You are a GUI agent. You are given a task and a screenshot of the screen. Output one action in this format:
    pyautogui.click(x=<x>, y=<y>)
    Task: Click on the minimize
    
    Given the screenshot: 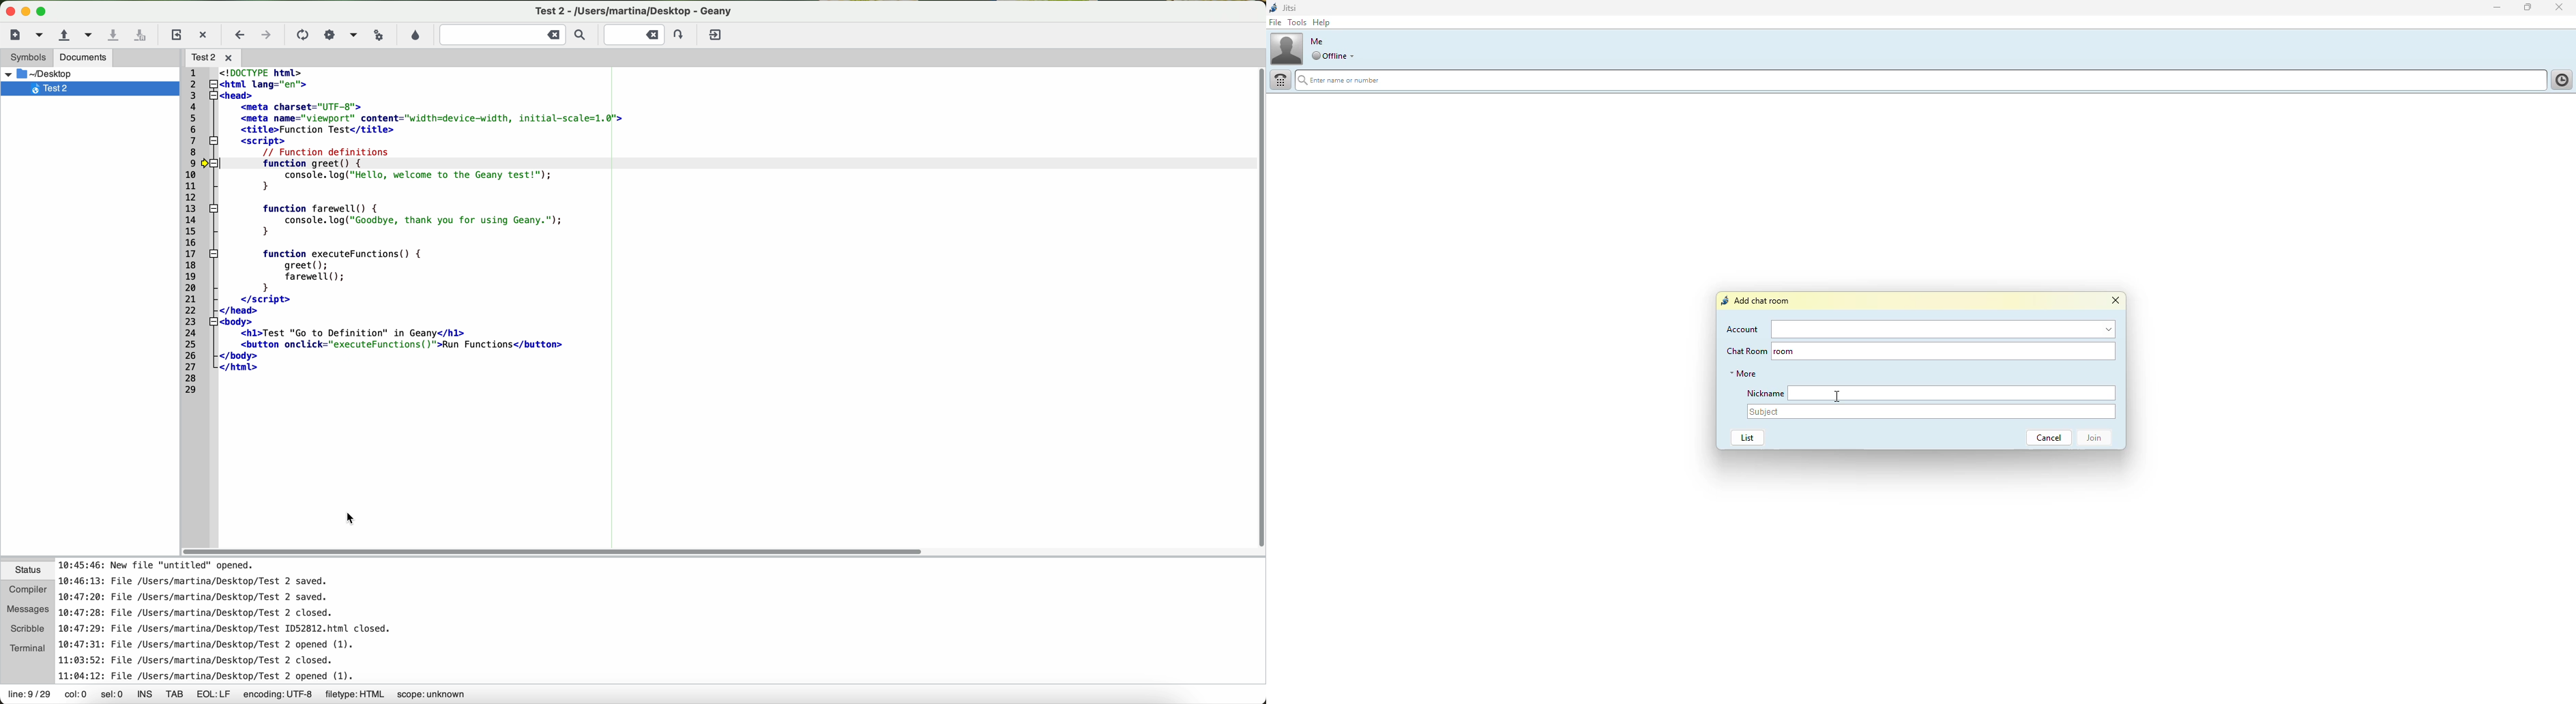 What is the action you would take?
    pyautogui.click(x=2491, y=8)
    